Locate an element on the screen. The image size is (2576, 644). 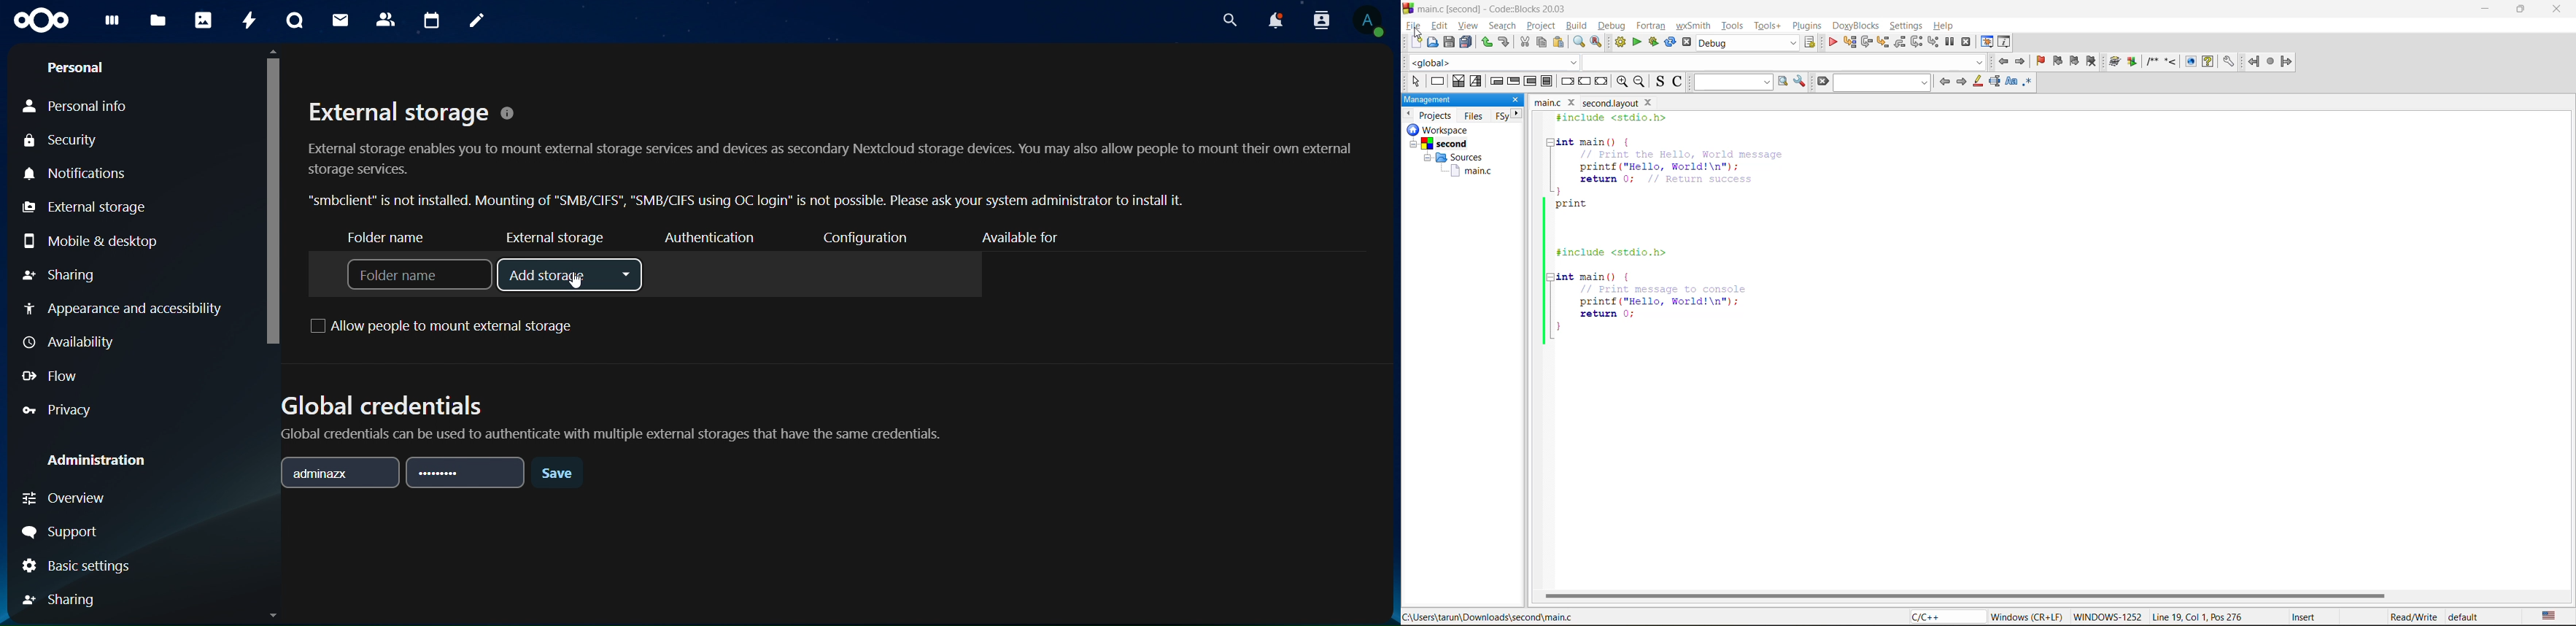
doxyblocks reference is located at coordinates (2172, 62).